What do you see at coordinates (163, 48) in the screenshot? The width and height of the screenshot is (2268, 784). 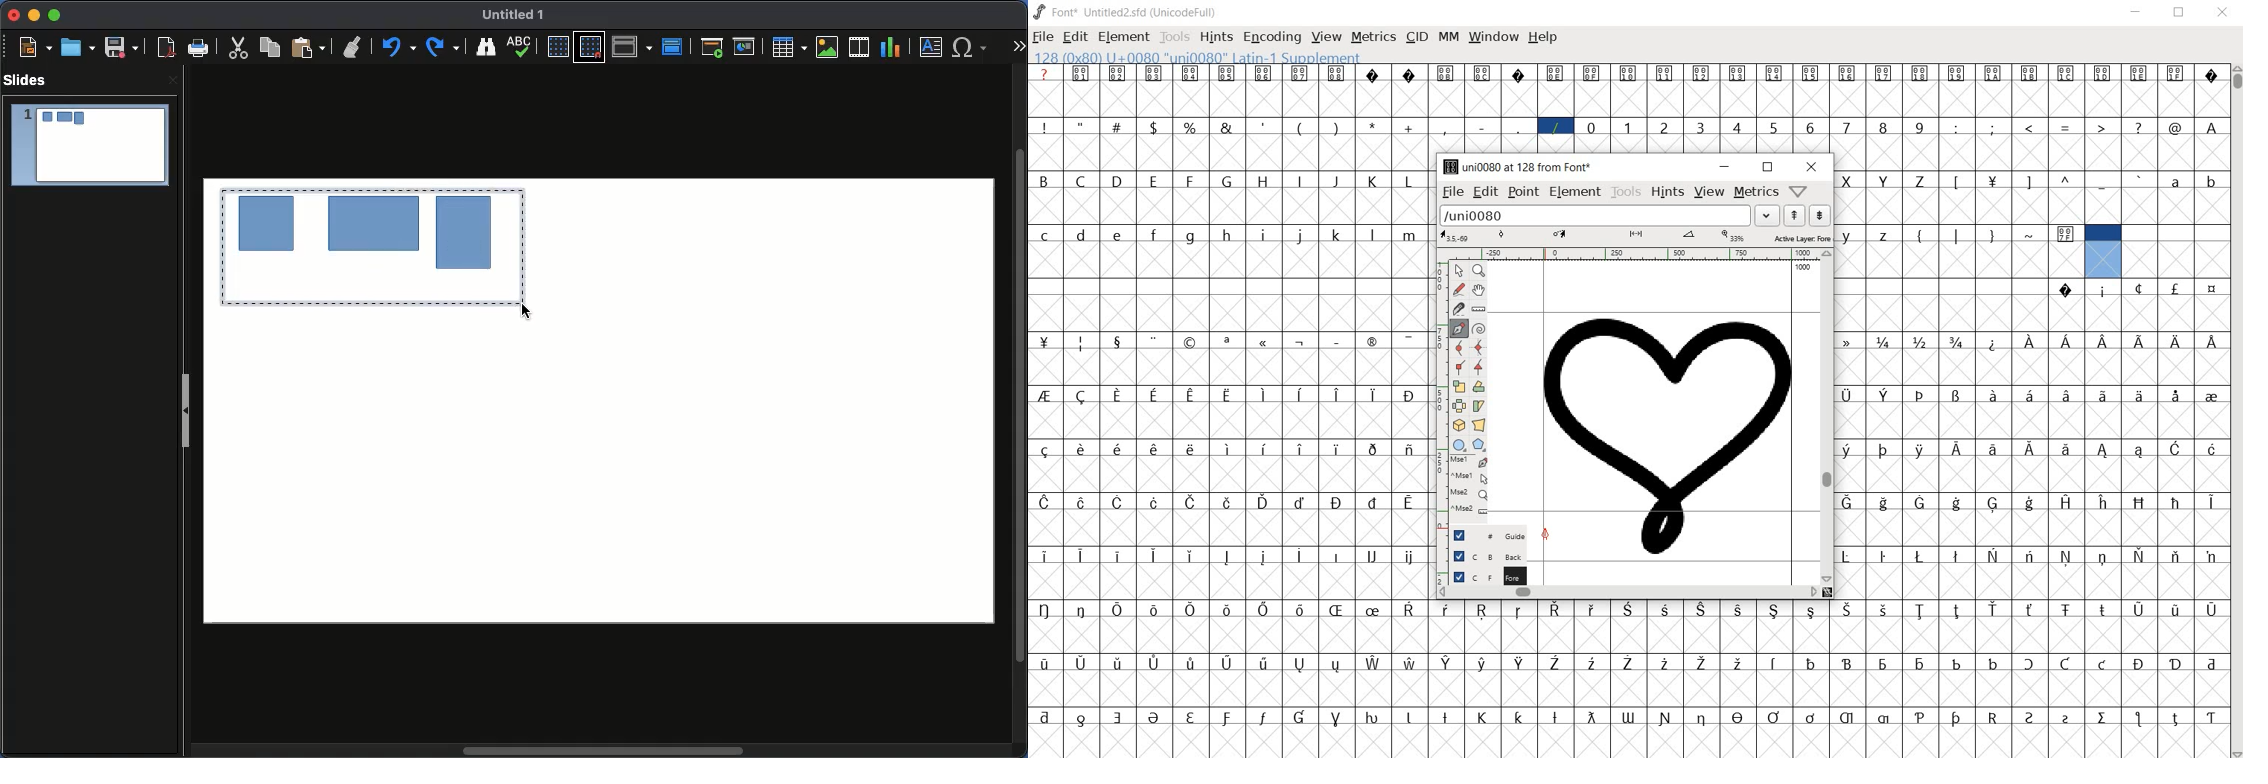 I see `Export directly as PDF` at bounding box center [163, 48].